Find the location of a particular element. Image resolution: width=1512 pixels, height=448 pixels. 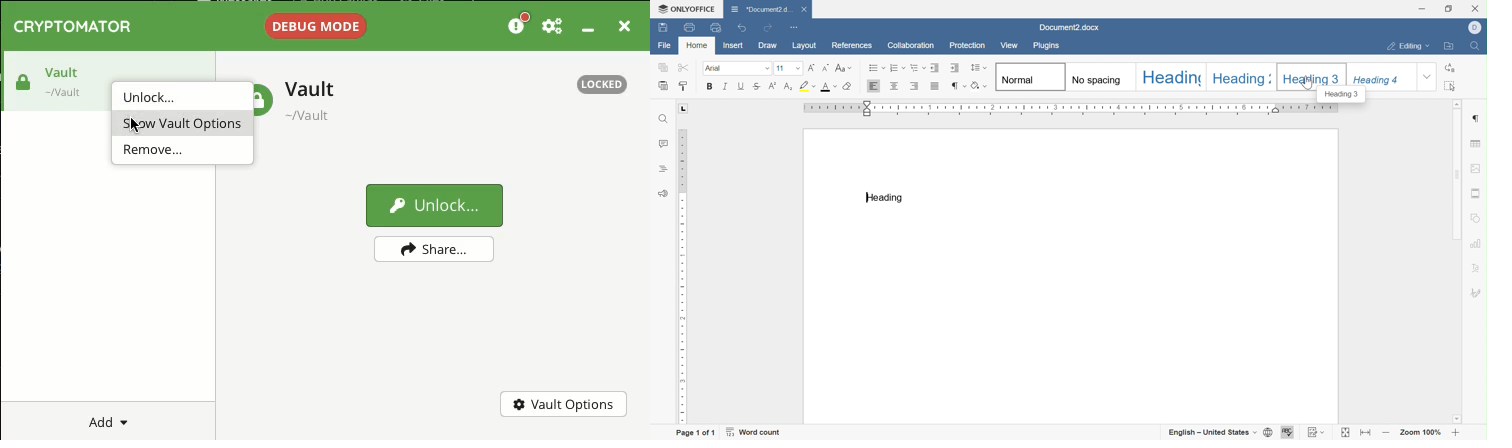

Decrease Indent is located at coordinates (933, 68).